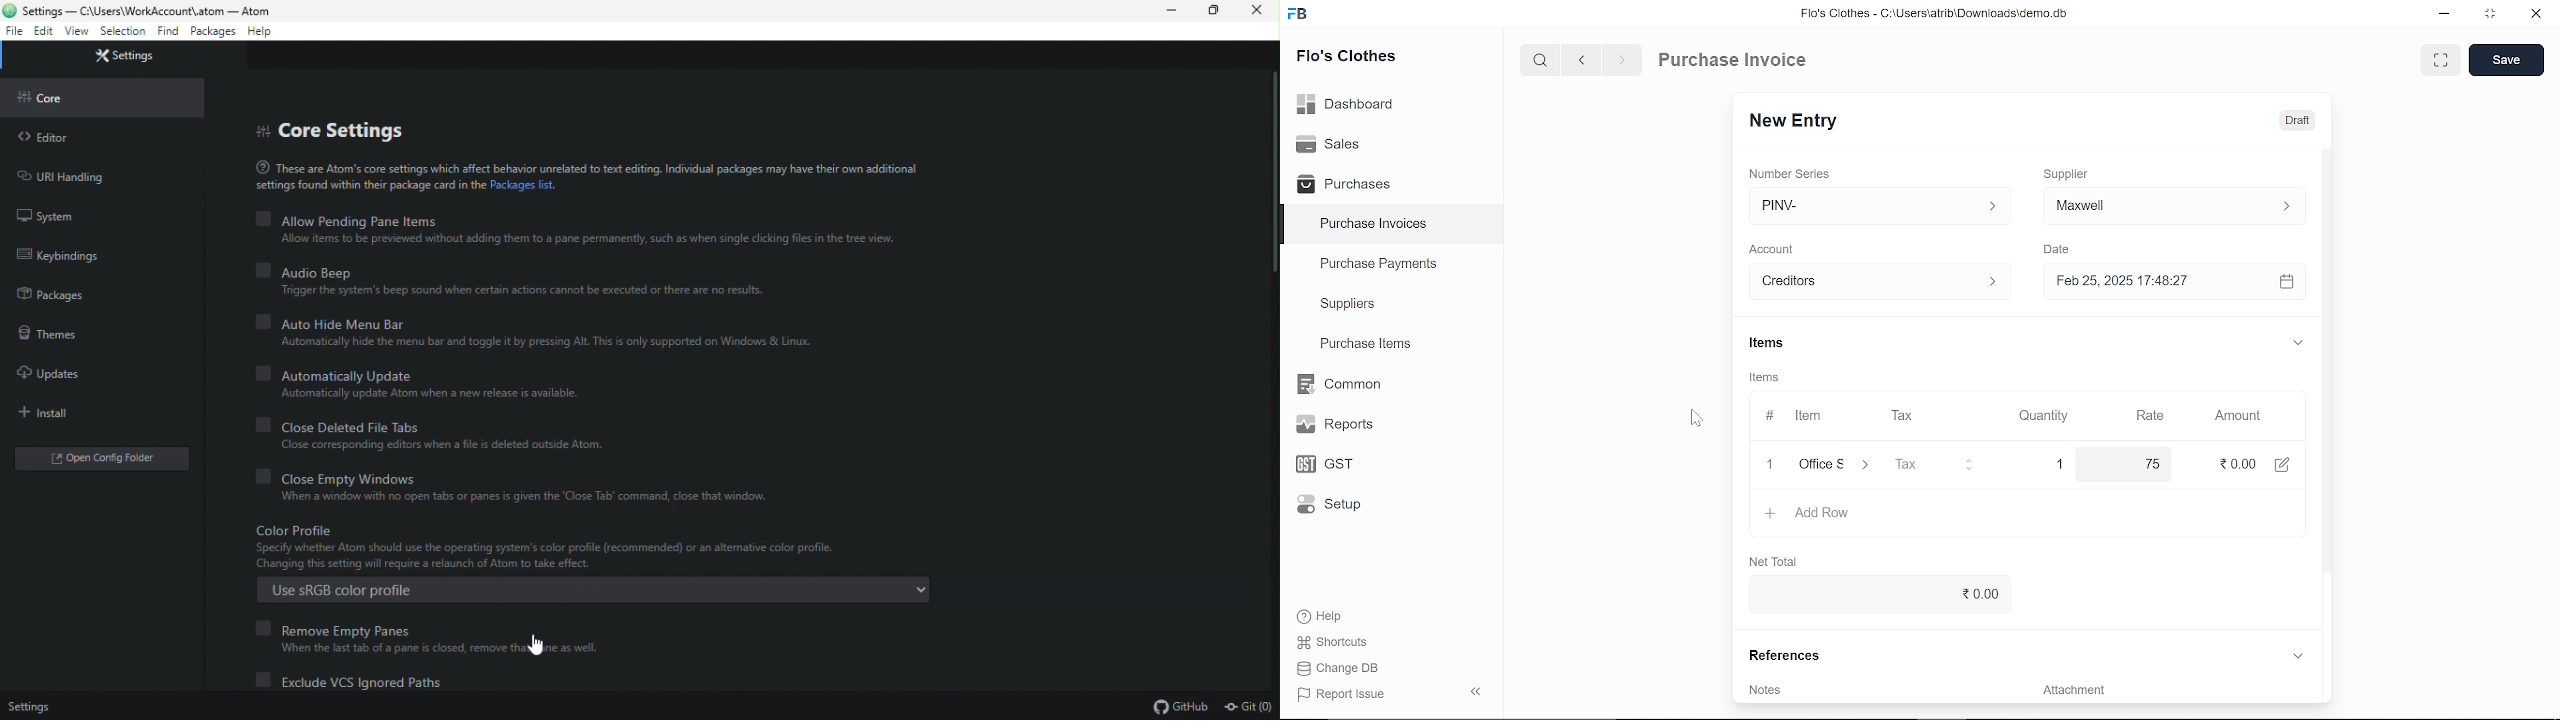 This screenshot has width=2576, height=728. Describe the element at coordinates (1472, 693) in the screenshot. I see `hide` at that location.